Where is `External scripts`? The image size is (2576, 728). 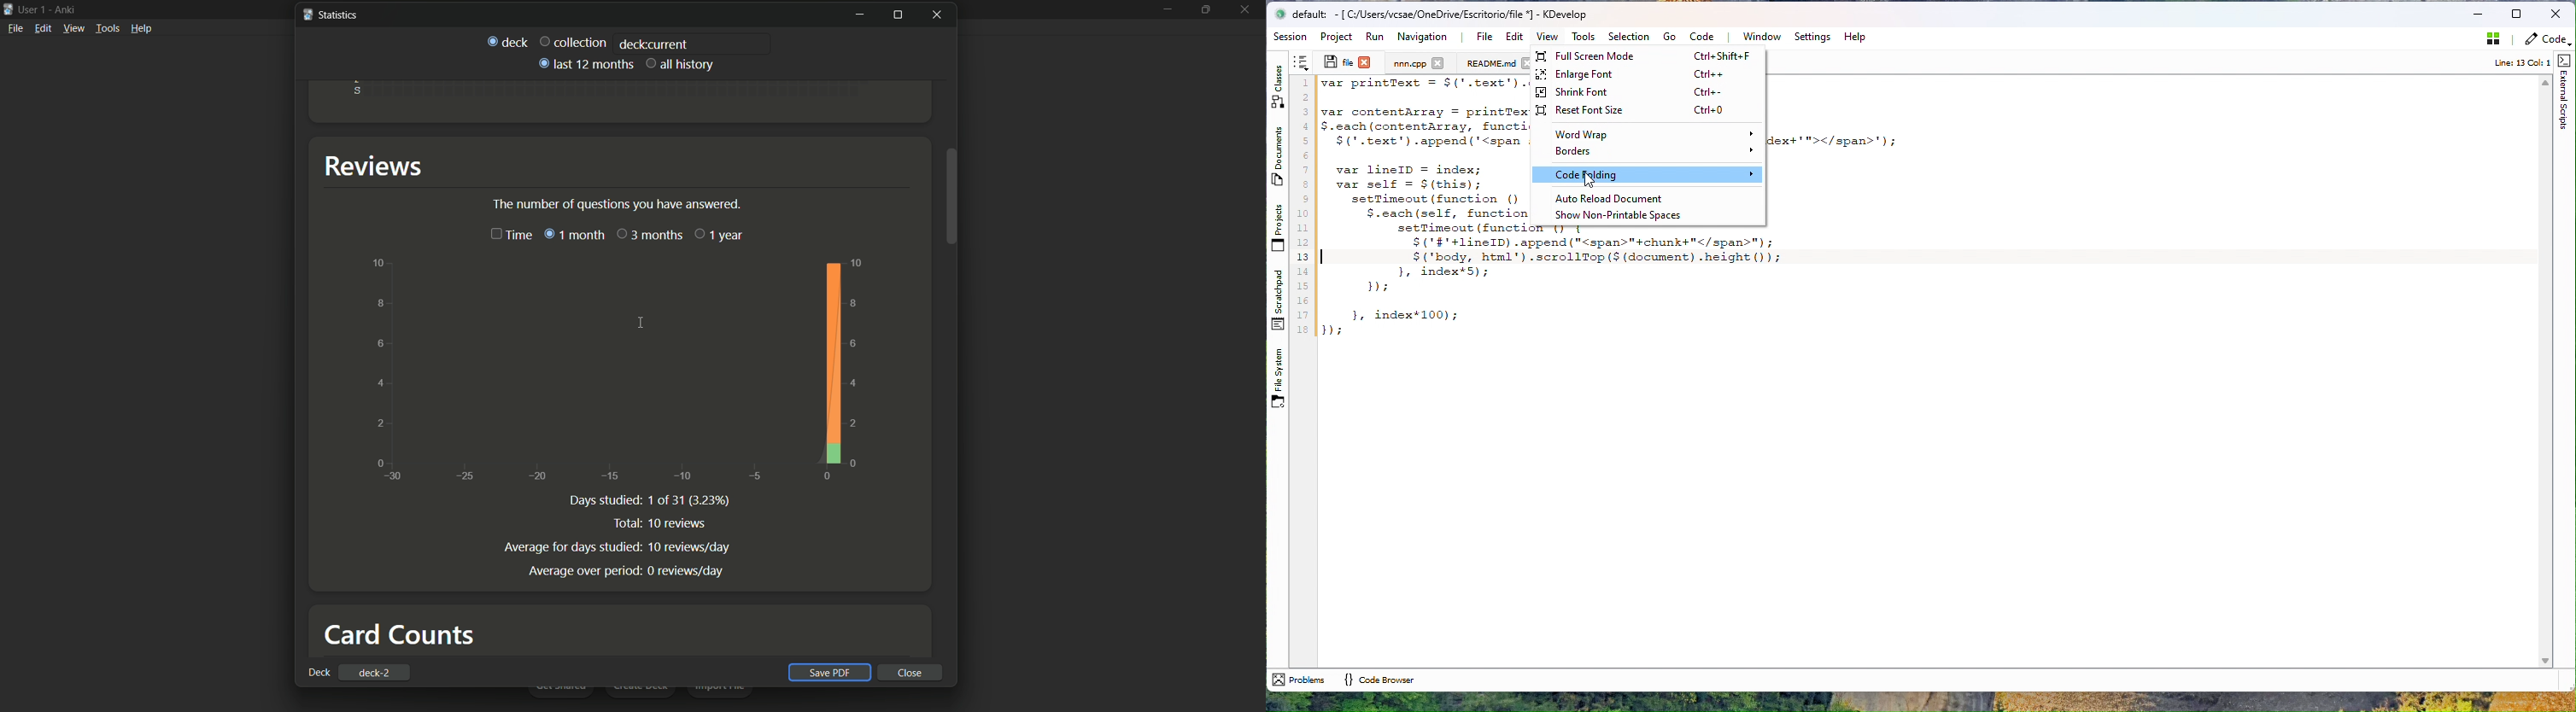 External scripts is located at coordinates (2565, 92).